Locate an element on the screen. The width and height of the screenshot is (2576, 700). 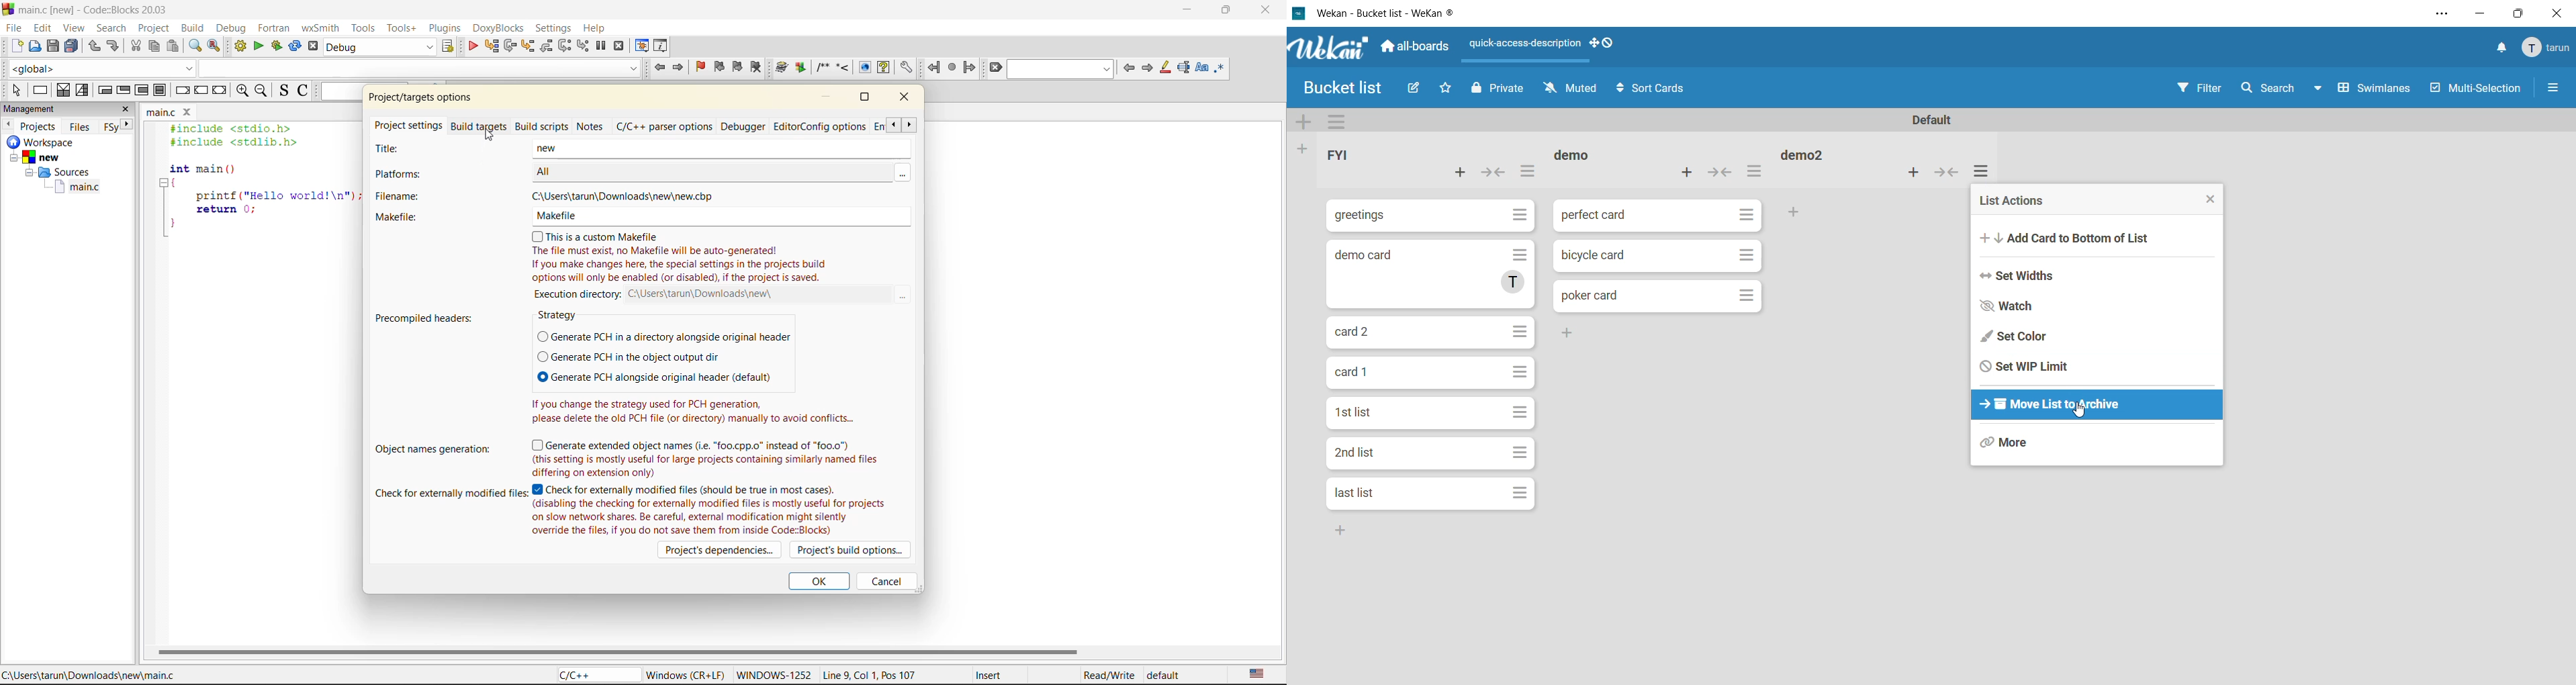
close is located at coordinates (2211, 199).